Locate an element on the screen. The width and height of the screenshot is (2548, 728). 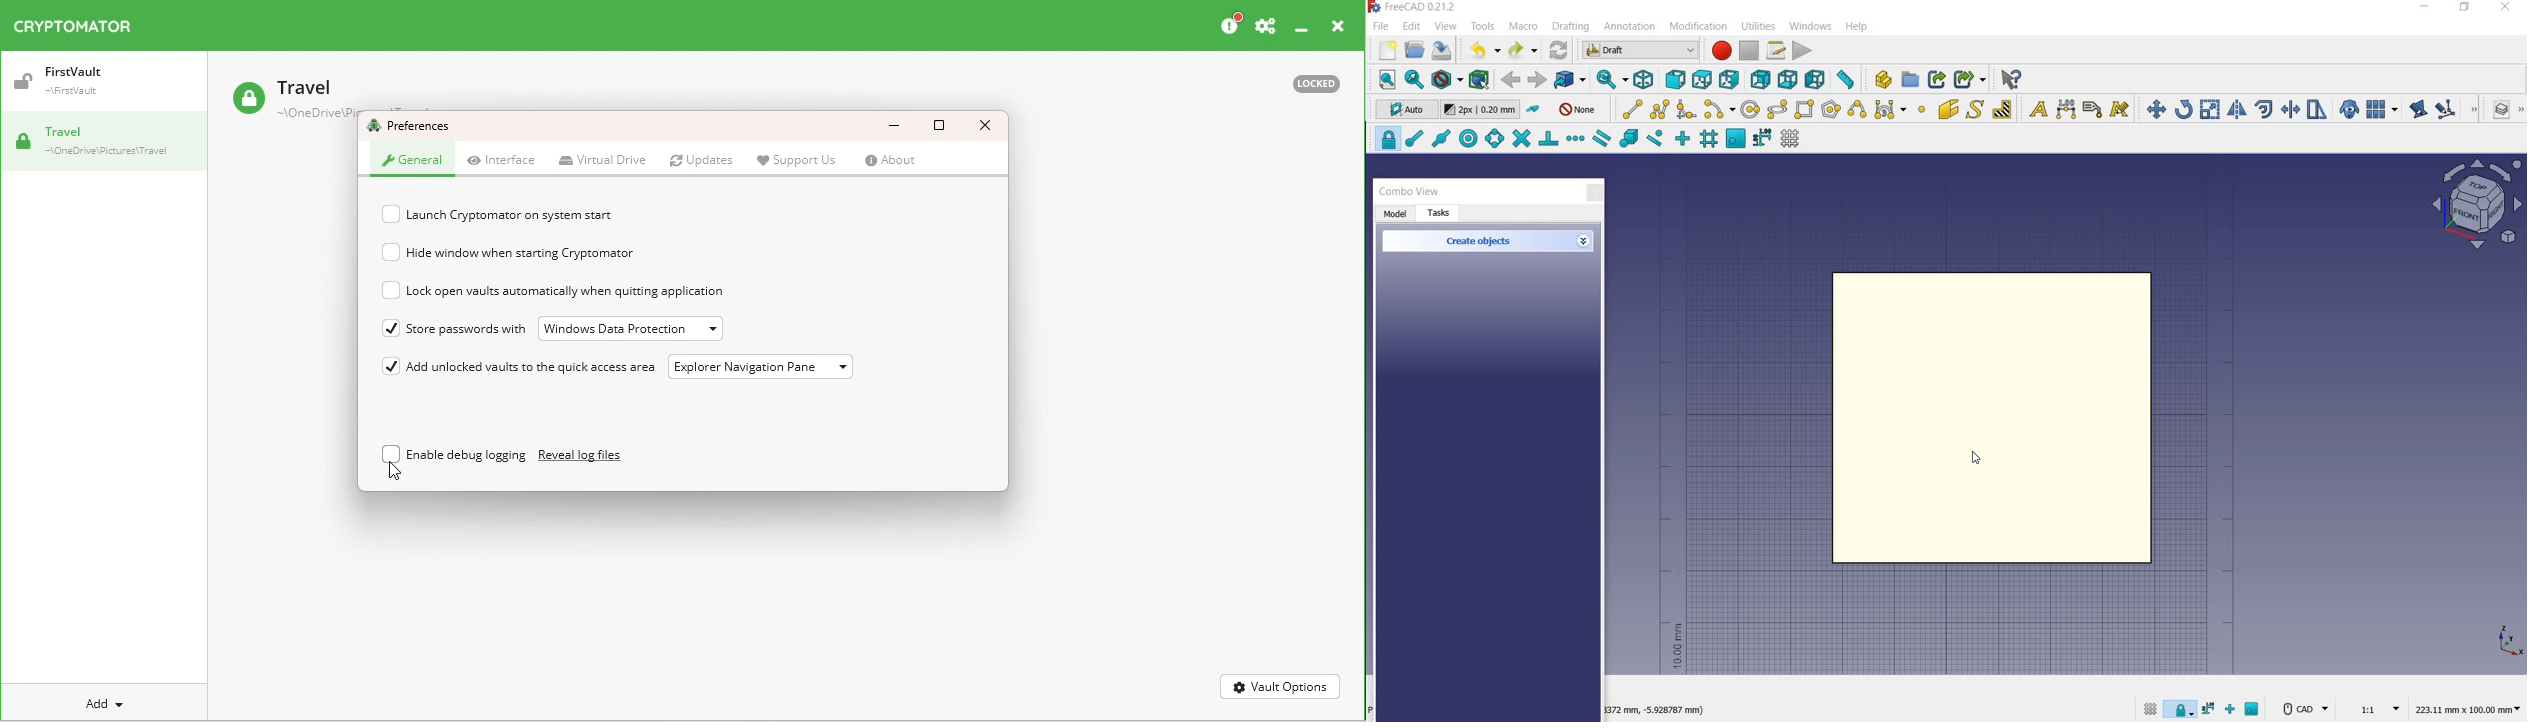
line is located at coordinates (1629, 109).